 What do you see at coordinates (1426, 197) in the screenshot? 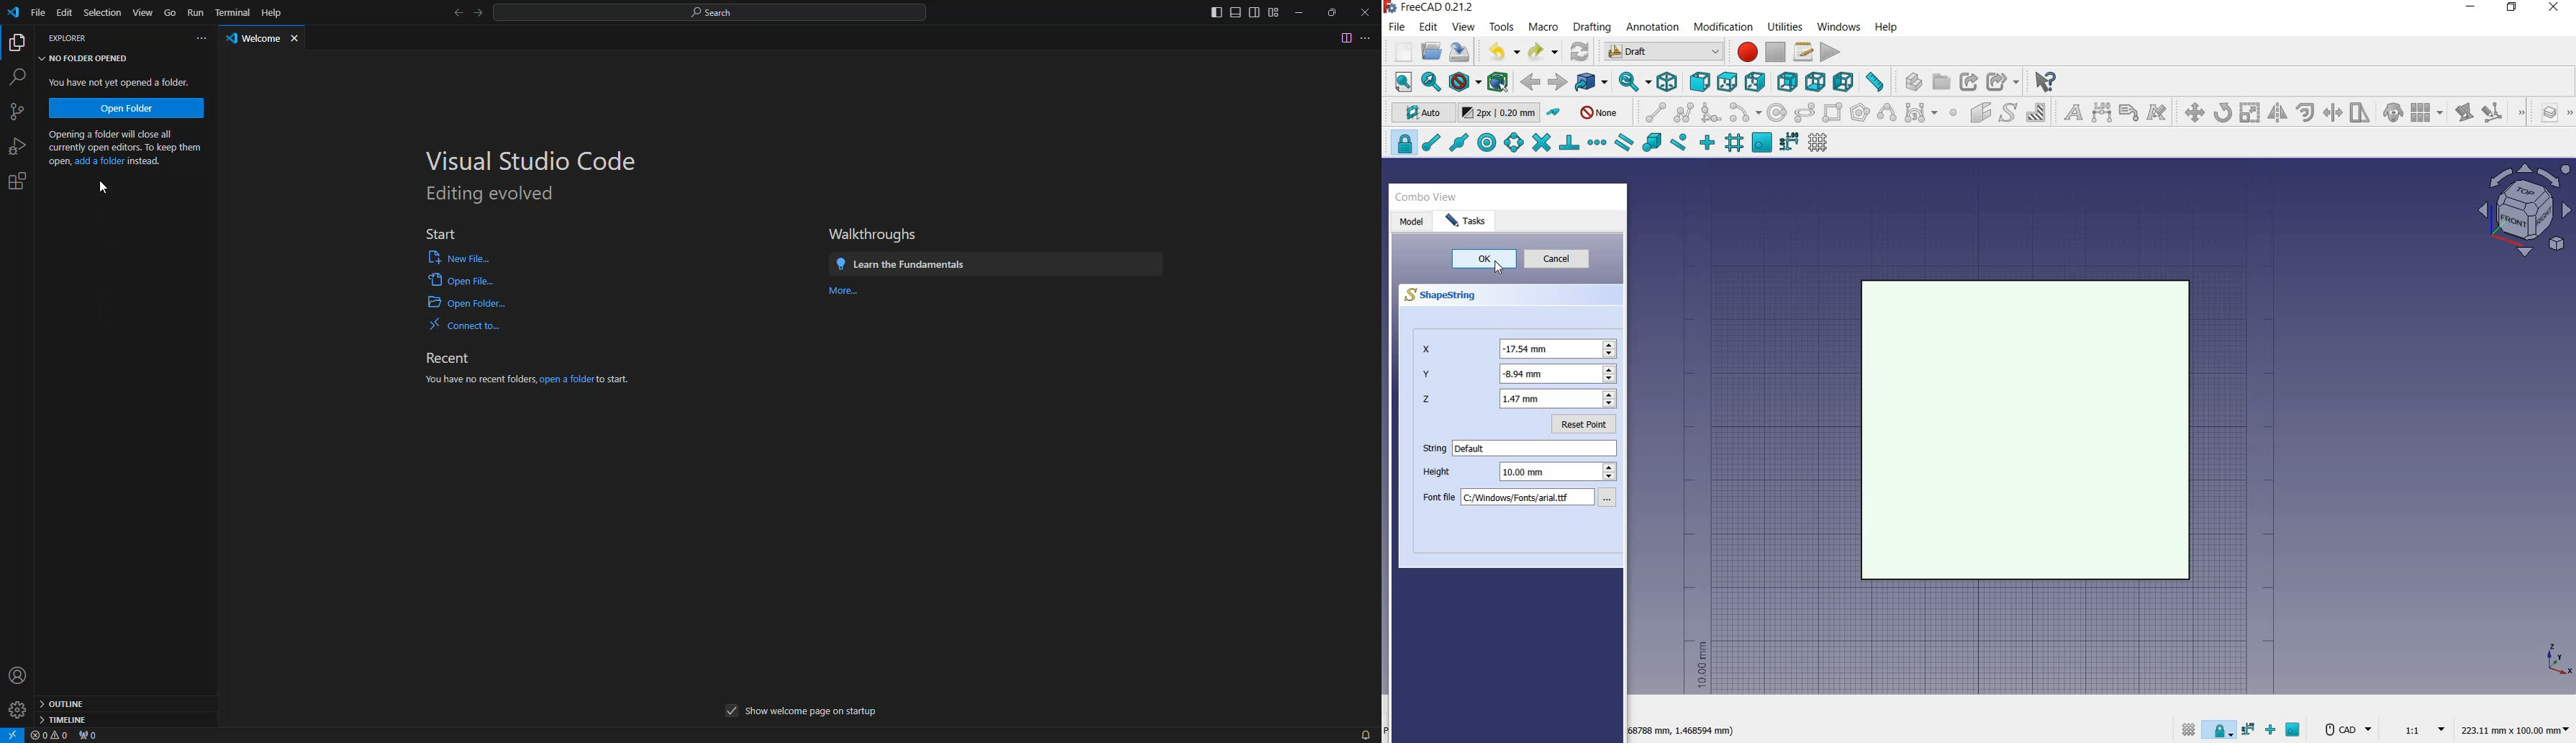
I see `combo view` at bounding box center [1426, 197].